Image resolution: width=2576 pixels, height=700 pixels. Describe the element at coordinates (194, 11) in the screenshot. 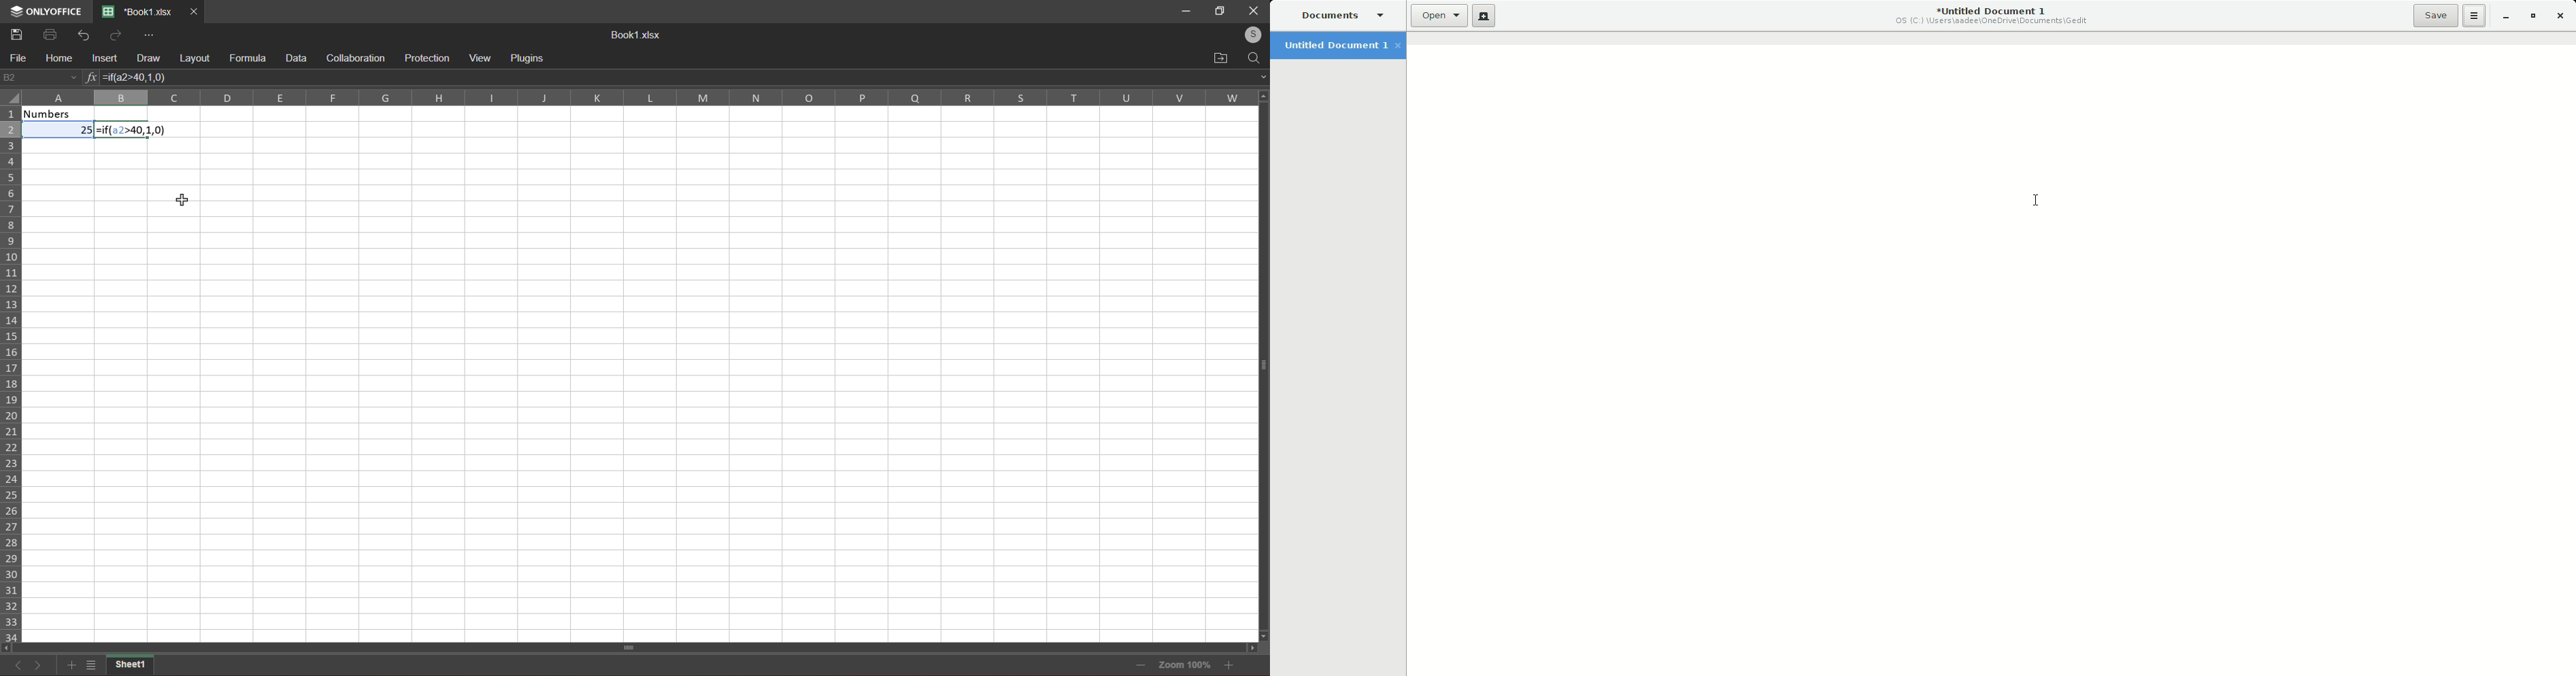

I see `close tab` at that location.